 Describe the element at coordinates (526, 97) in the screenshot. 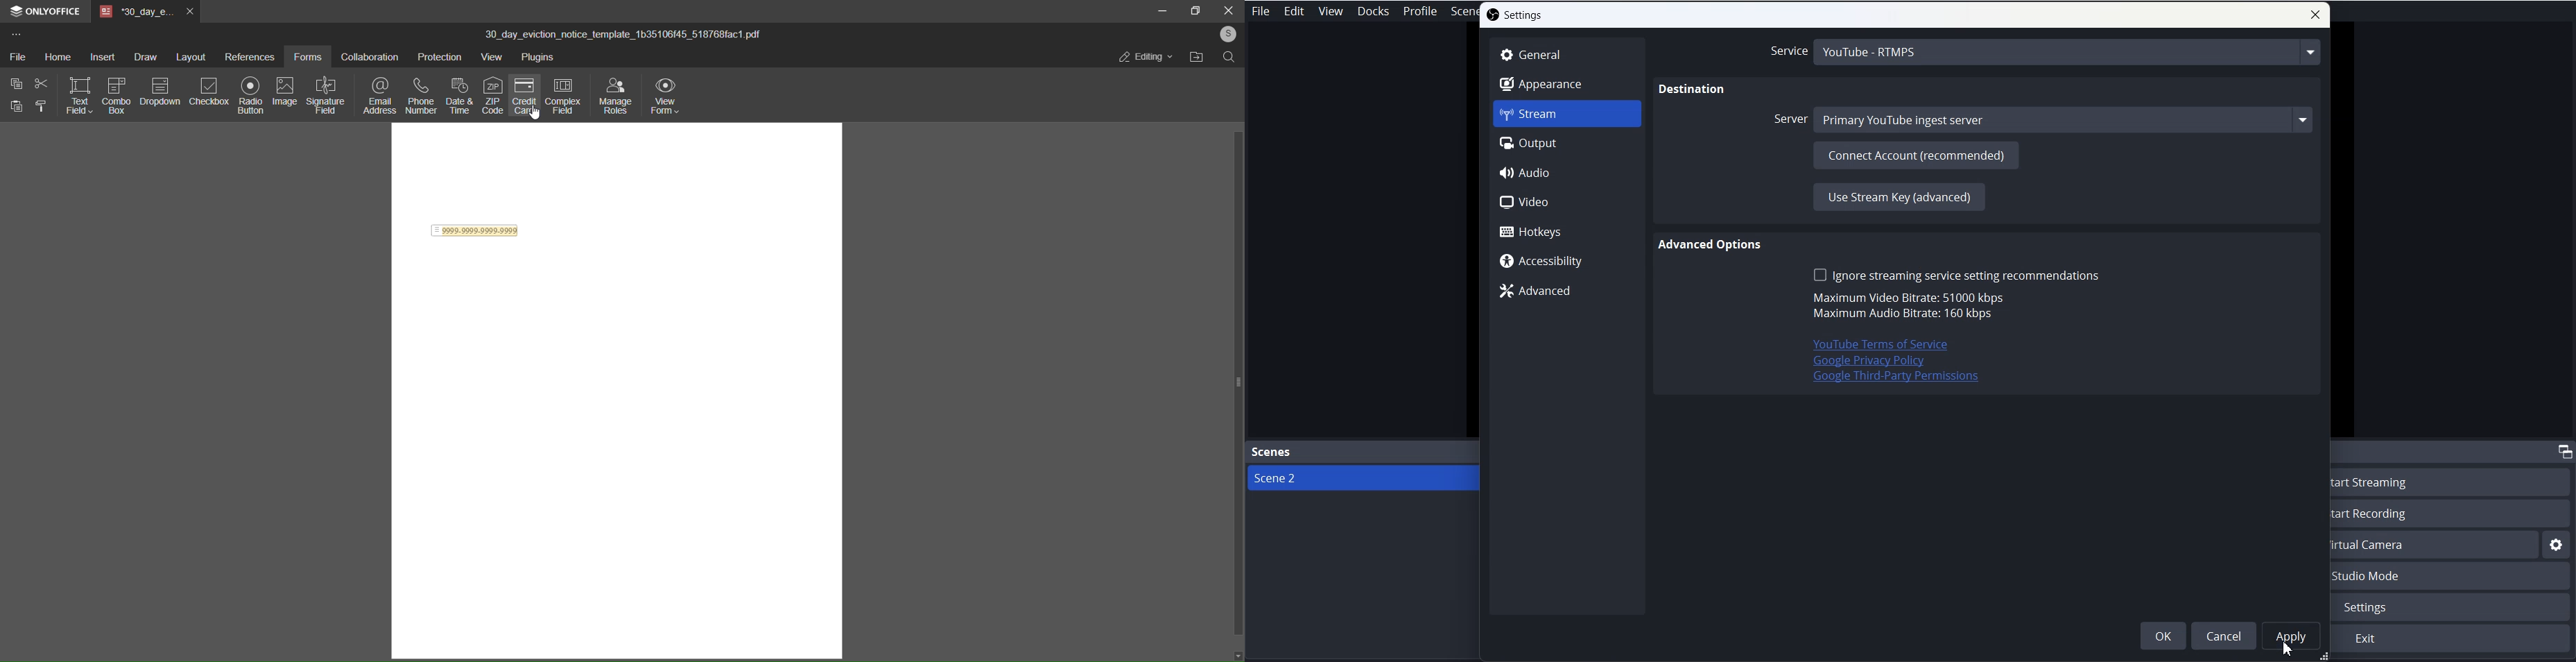

I see `credit card` at that location.